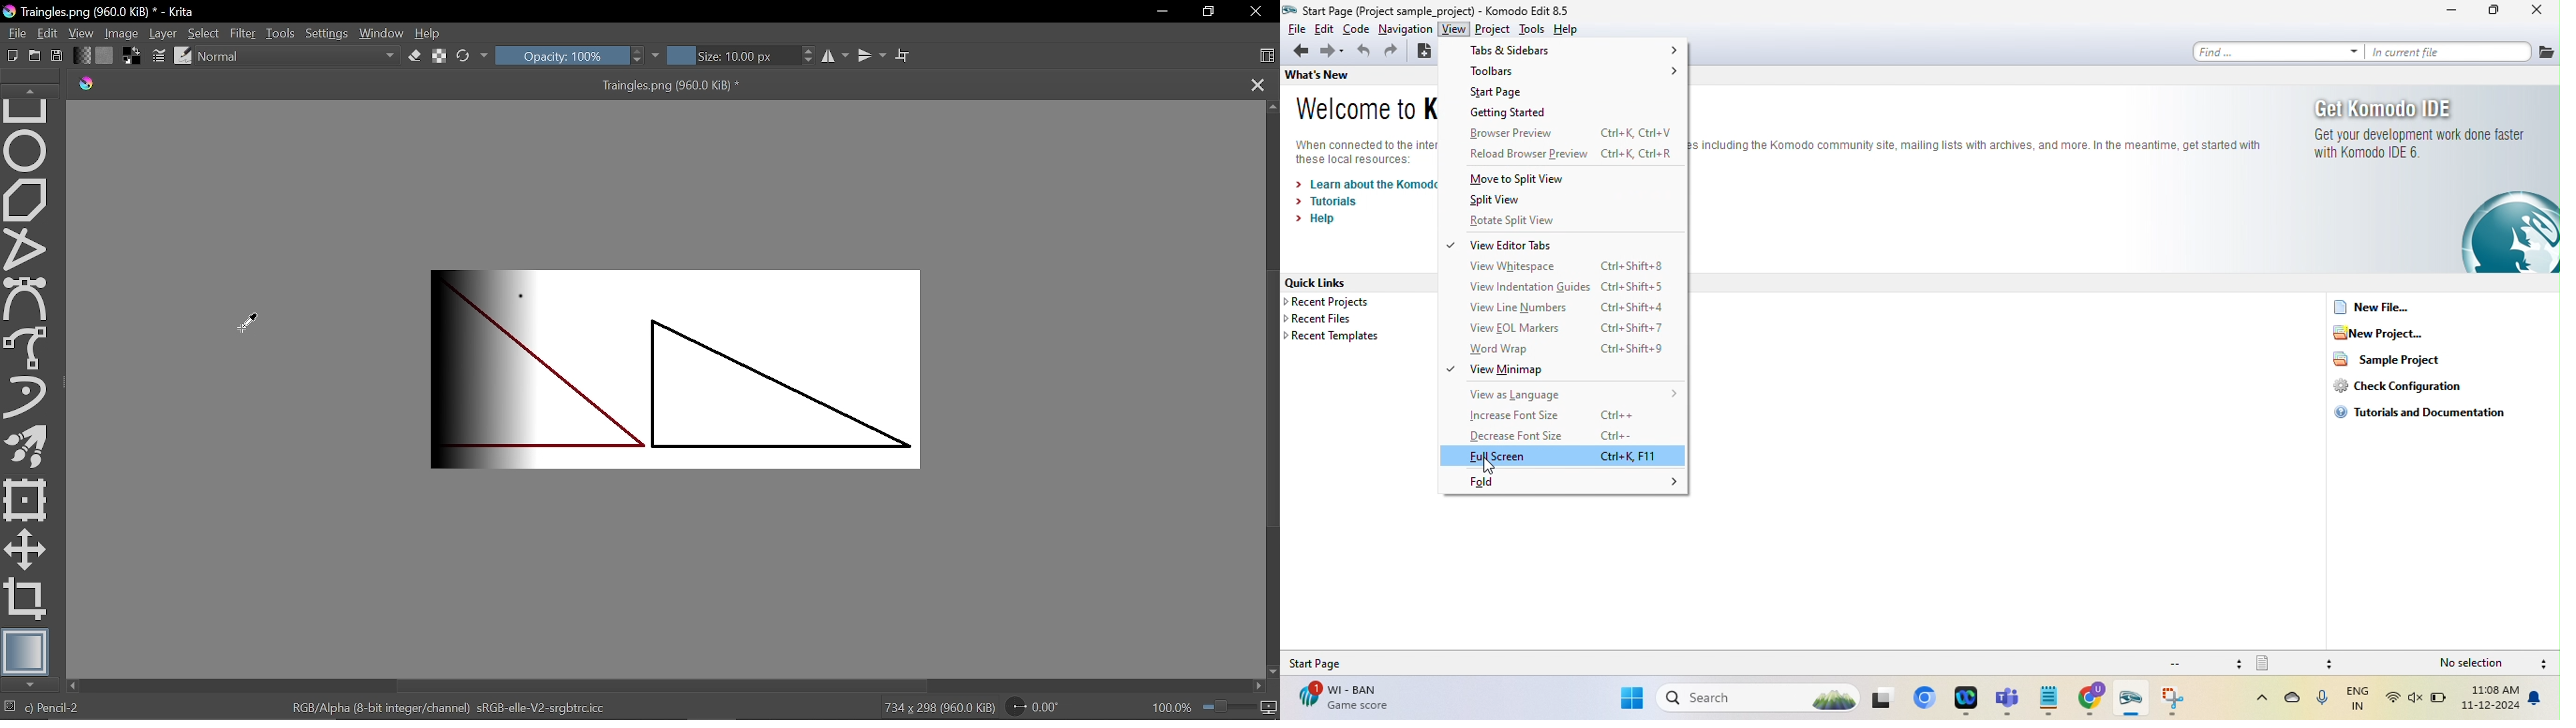 The height and width of the screenshot is (728, 2576). I want to click on Move down, so click(1271, 669).